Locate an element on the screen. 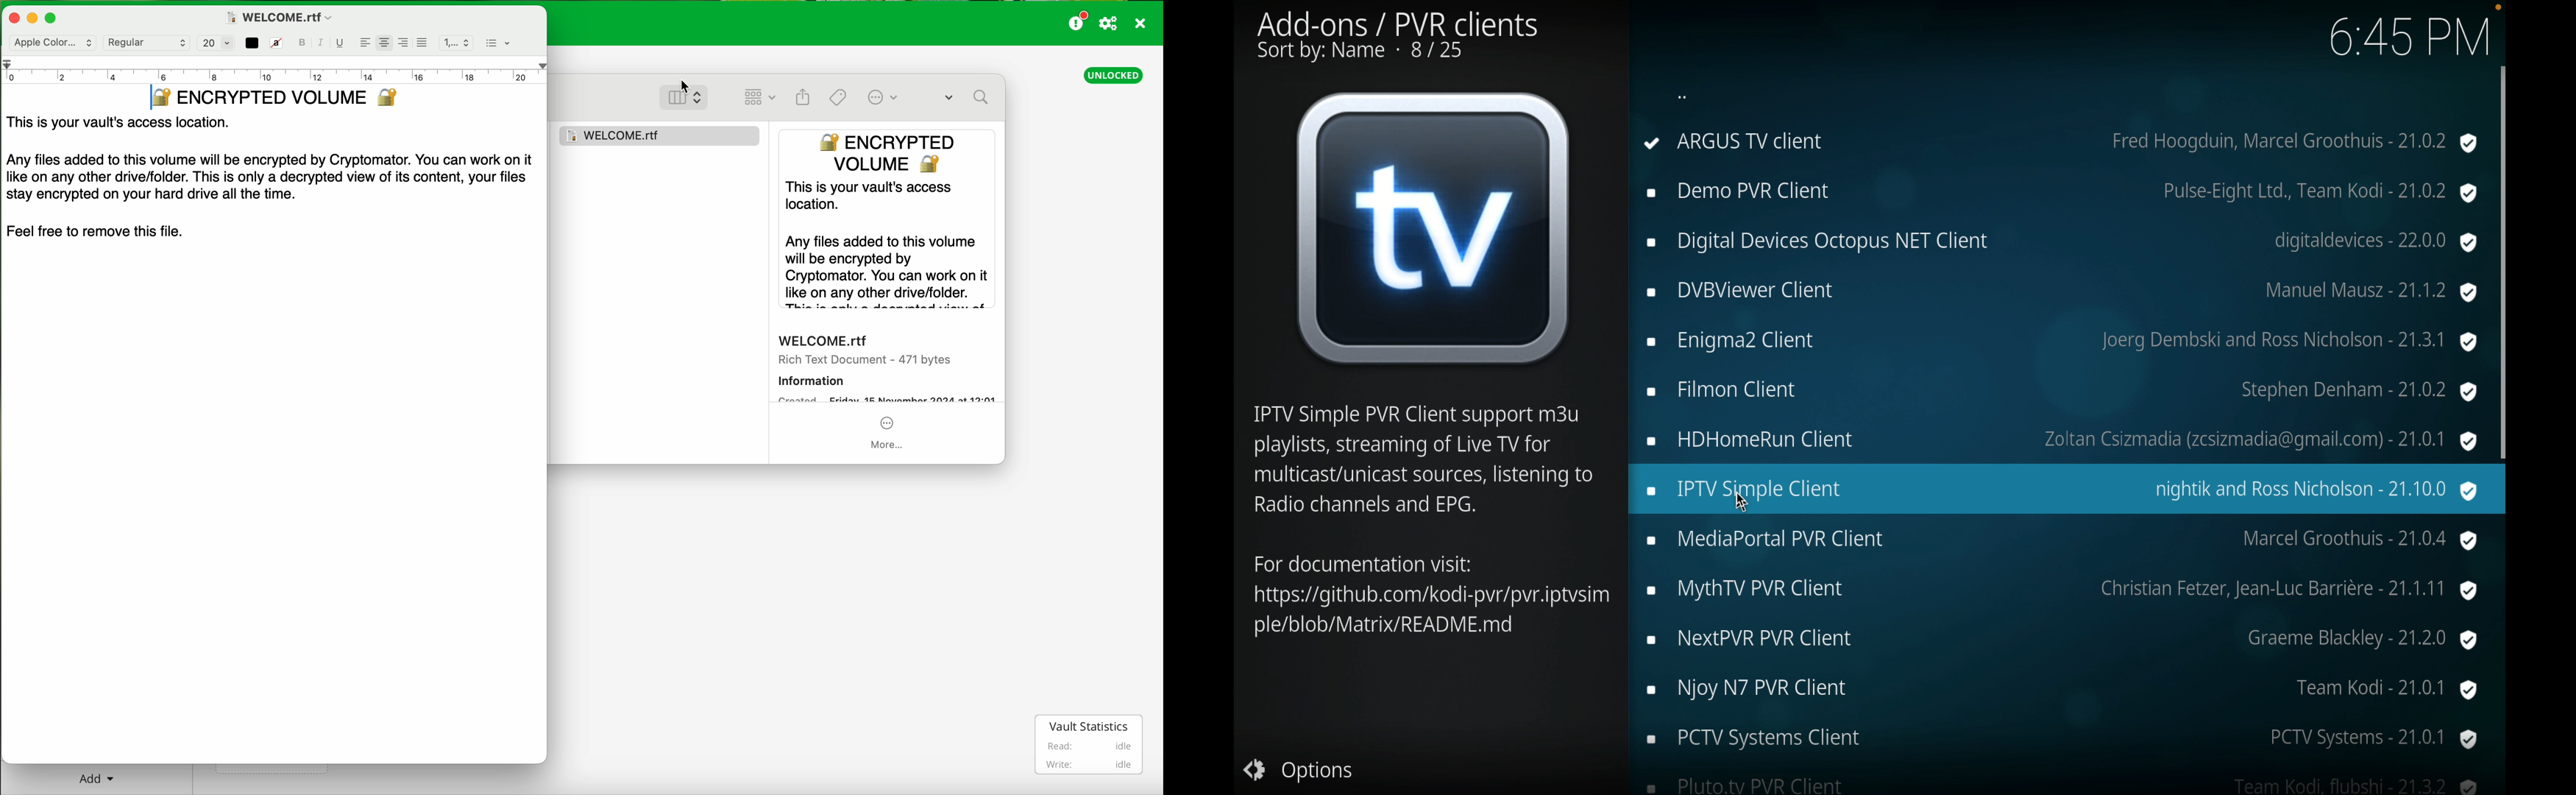 This screenshot has width=2576, height=812. tv icon is located at coordinates (1434, 227).